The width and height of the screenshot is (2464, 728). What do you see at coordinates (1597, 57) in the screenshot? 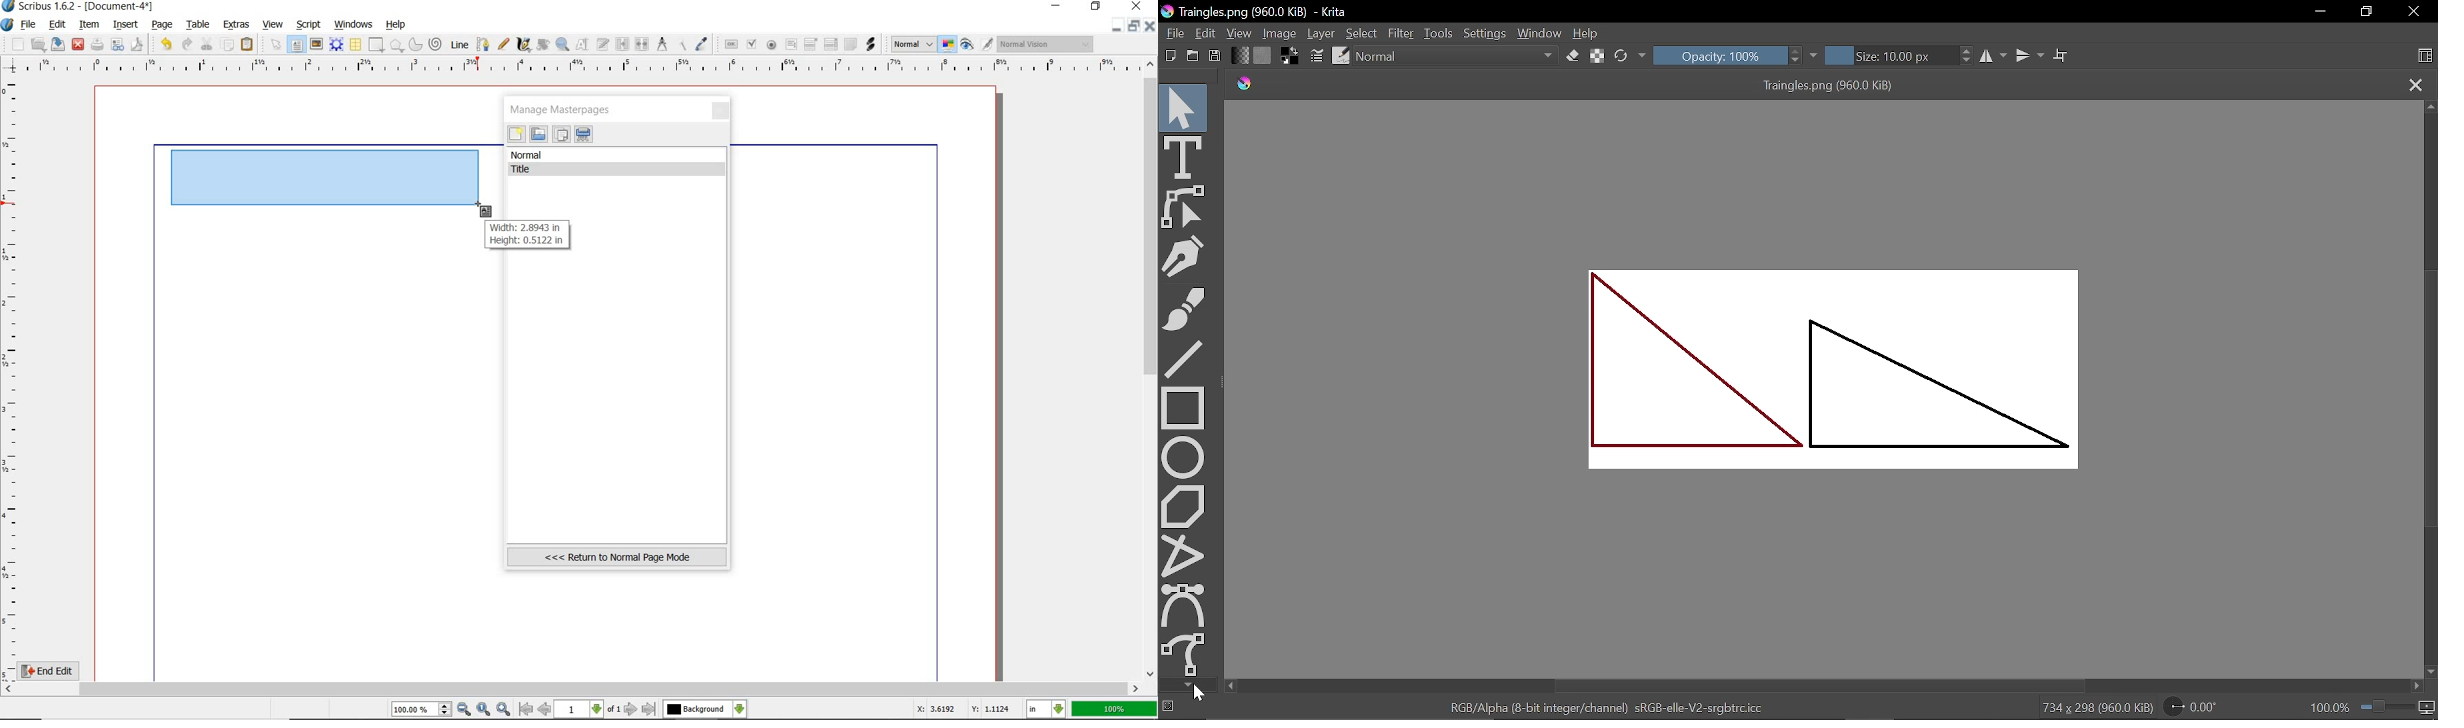
I see `Preserve alpha` at bounding box center [1597, 57].